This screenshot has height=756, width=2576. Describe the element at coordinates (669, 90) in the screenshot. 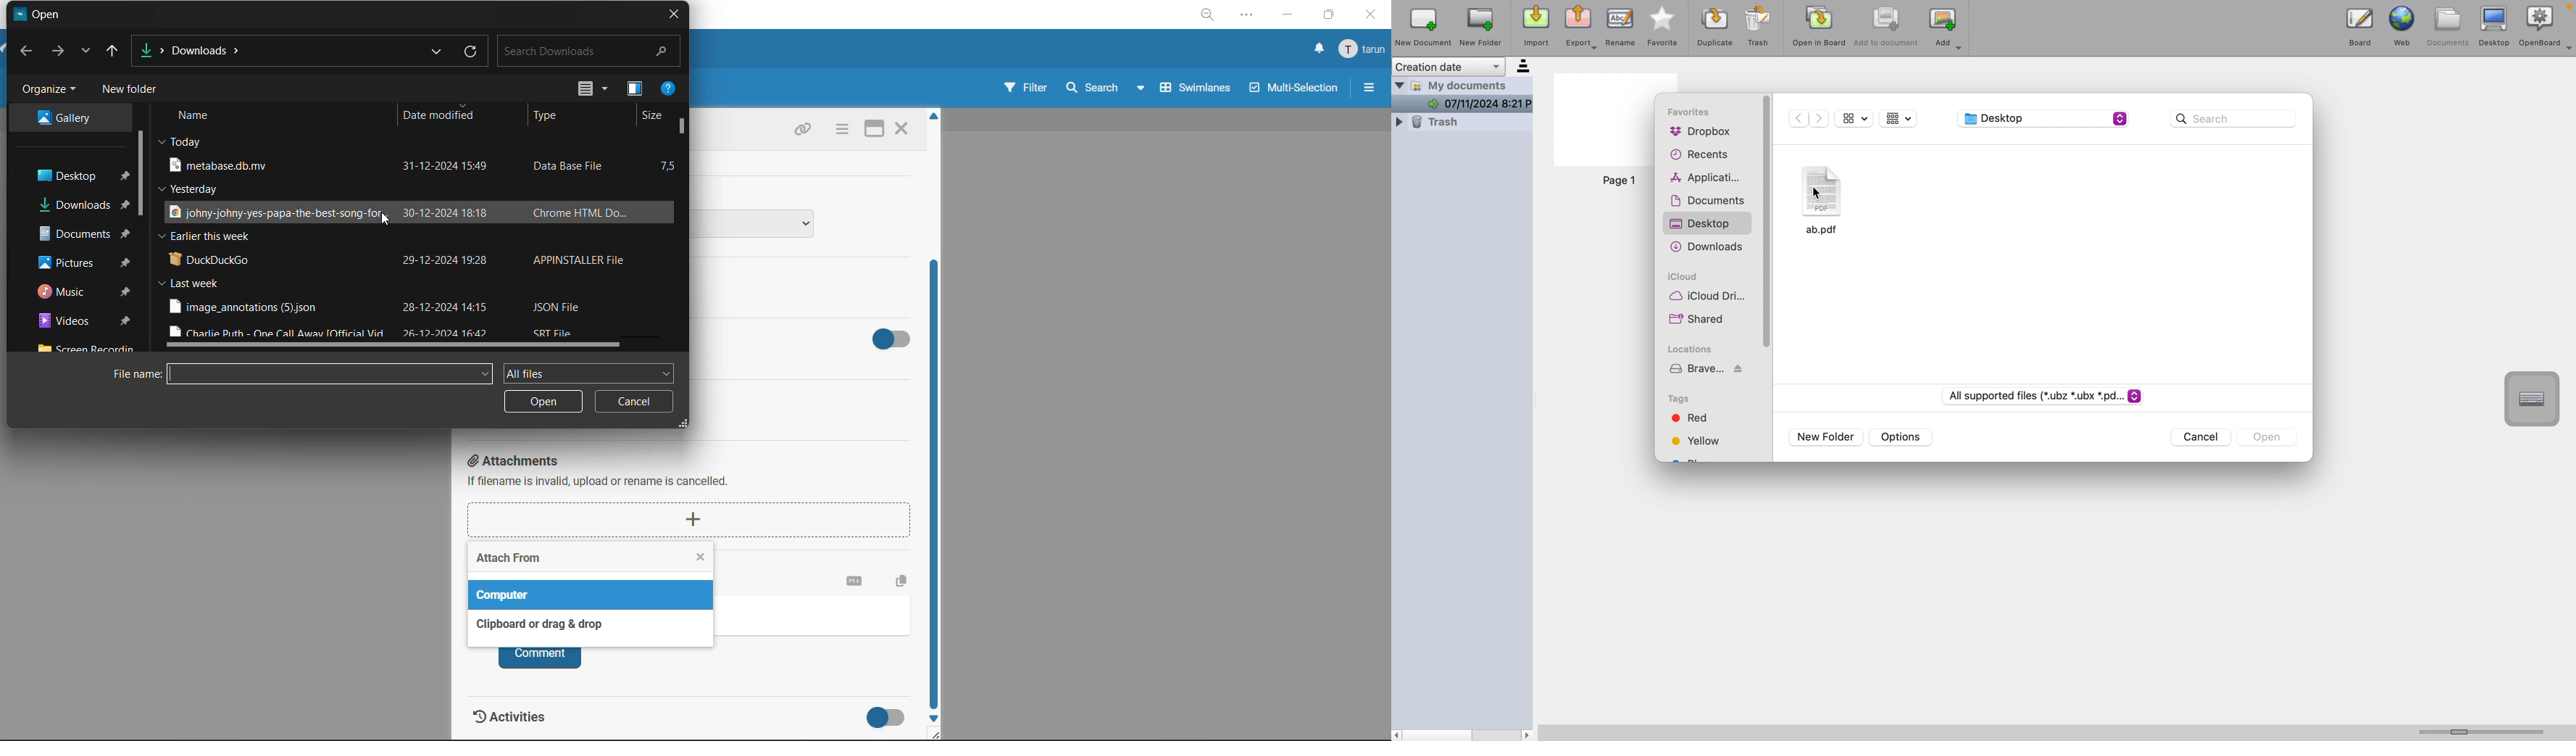

I see `help` at that location.